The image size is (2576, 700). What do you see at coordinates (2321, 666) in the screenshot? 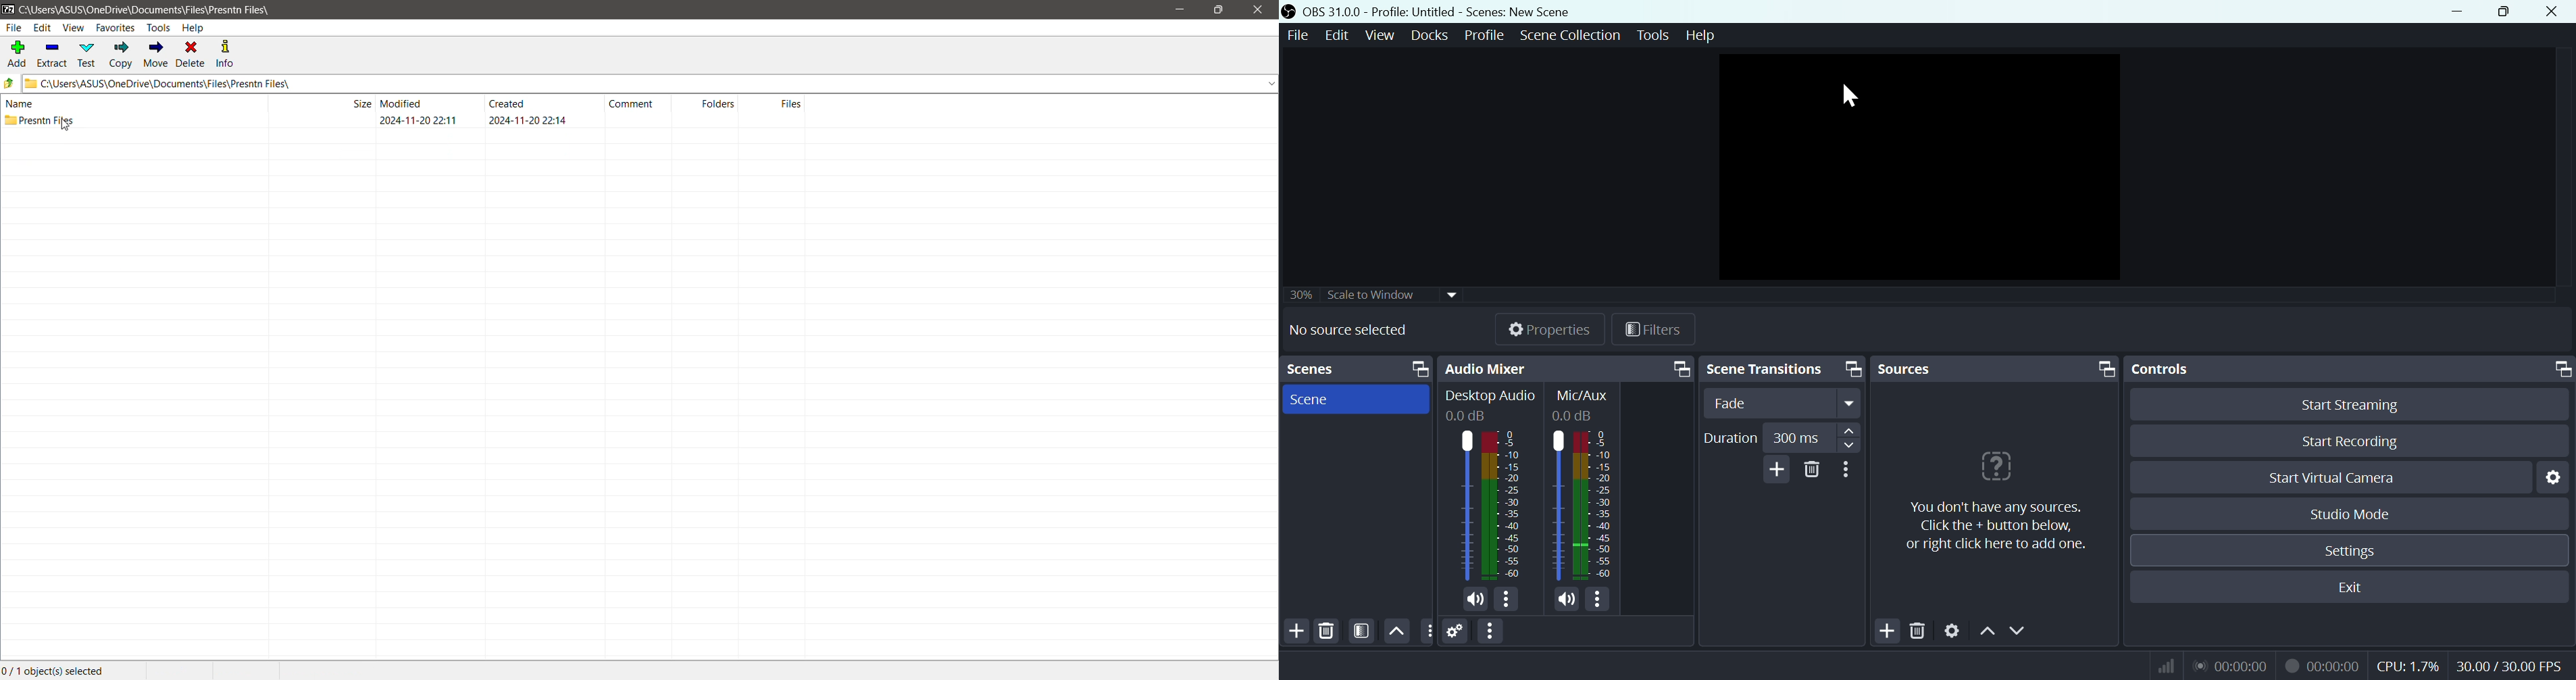
I see `recording timer` at bounding box center [2321, 666].